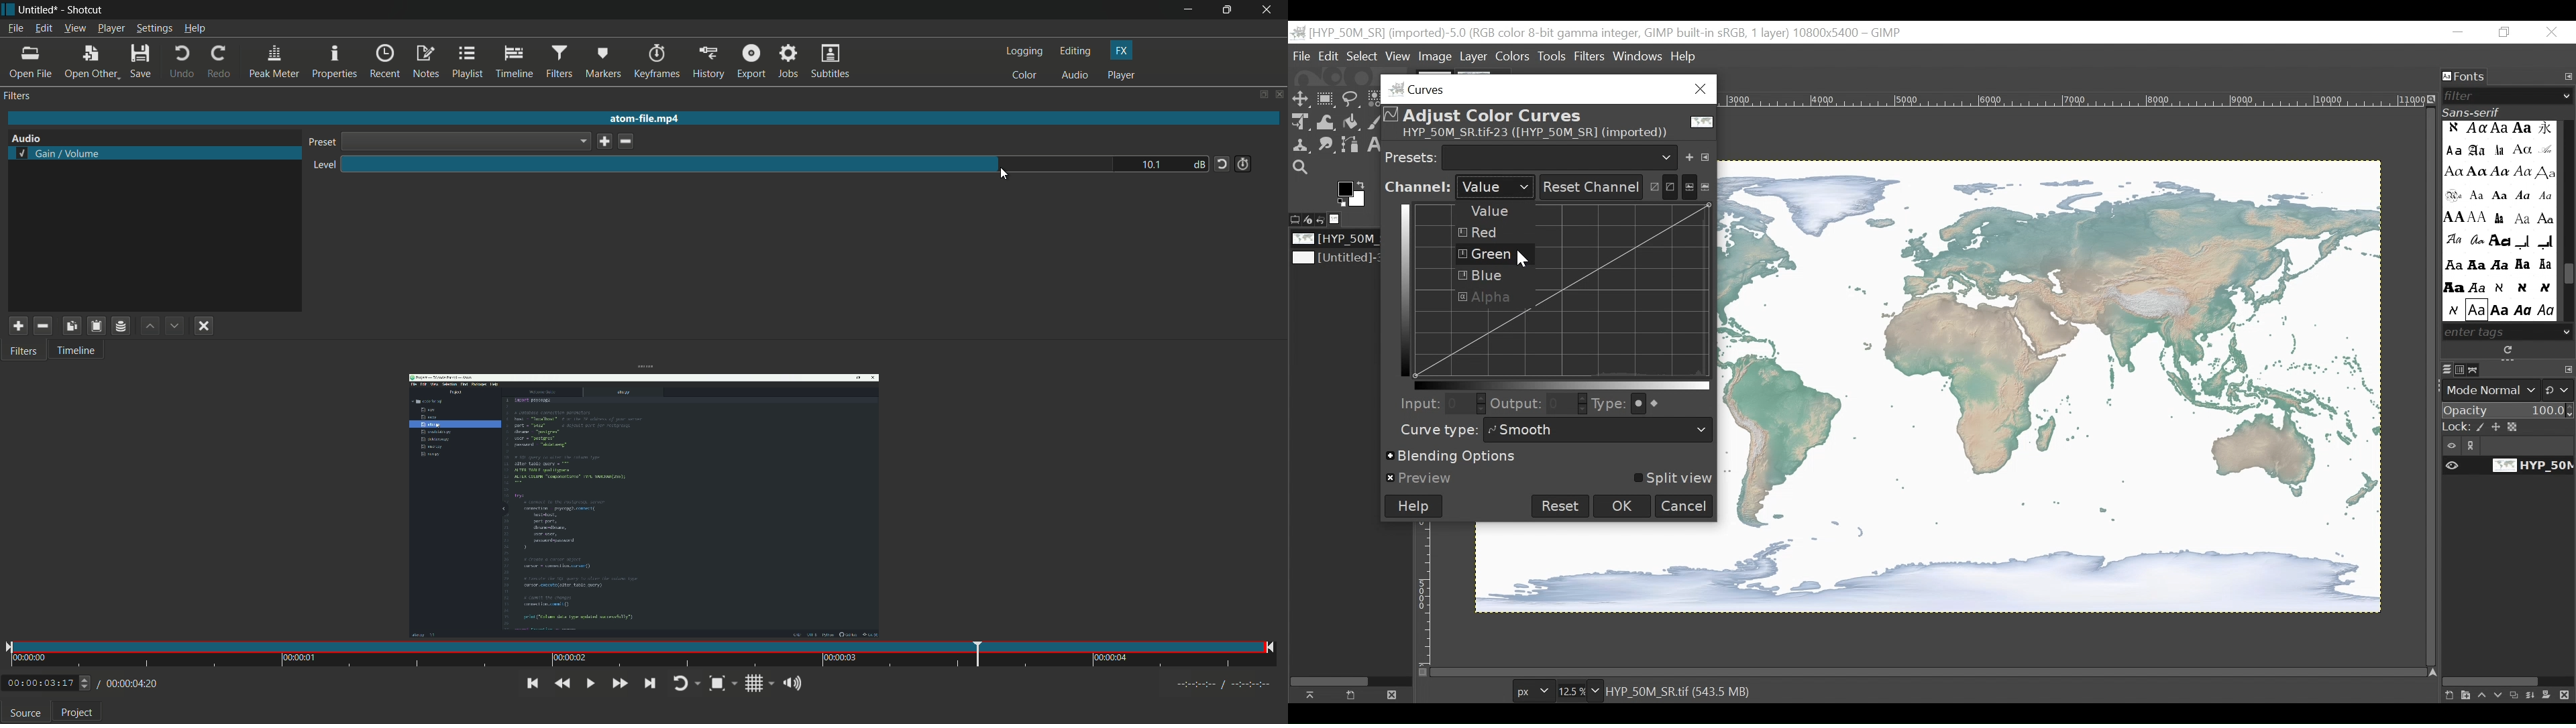 Image resolution: width=2576 pixels, height=728 pixels. What do you see at coordinates (111, 28) in the screenshot?
I see `player menu` at bounding box center [111, 28].